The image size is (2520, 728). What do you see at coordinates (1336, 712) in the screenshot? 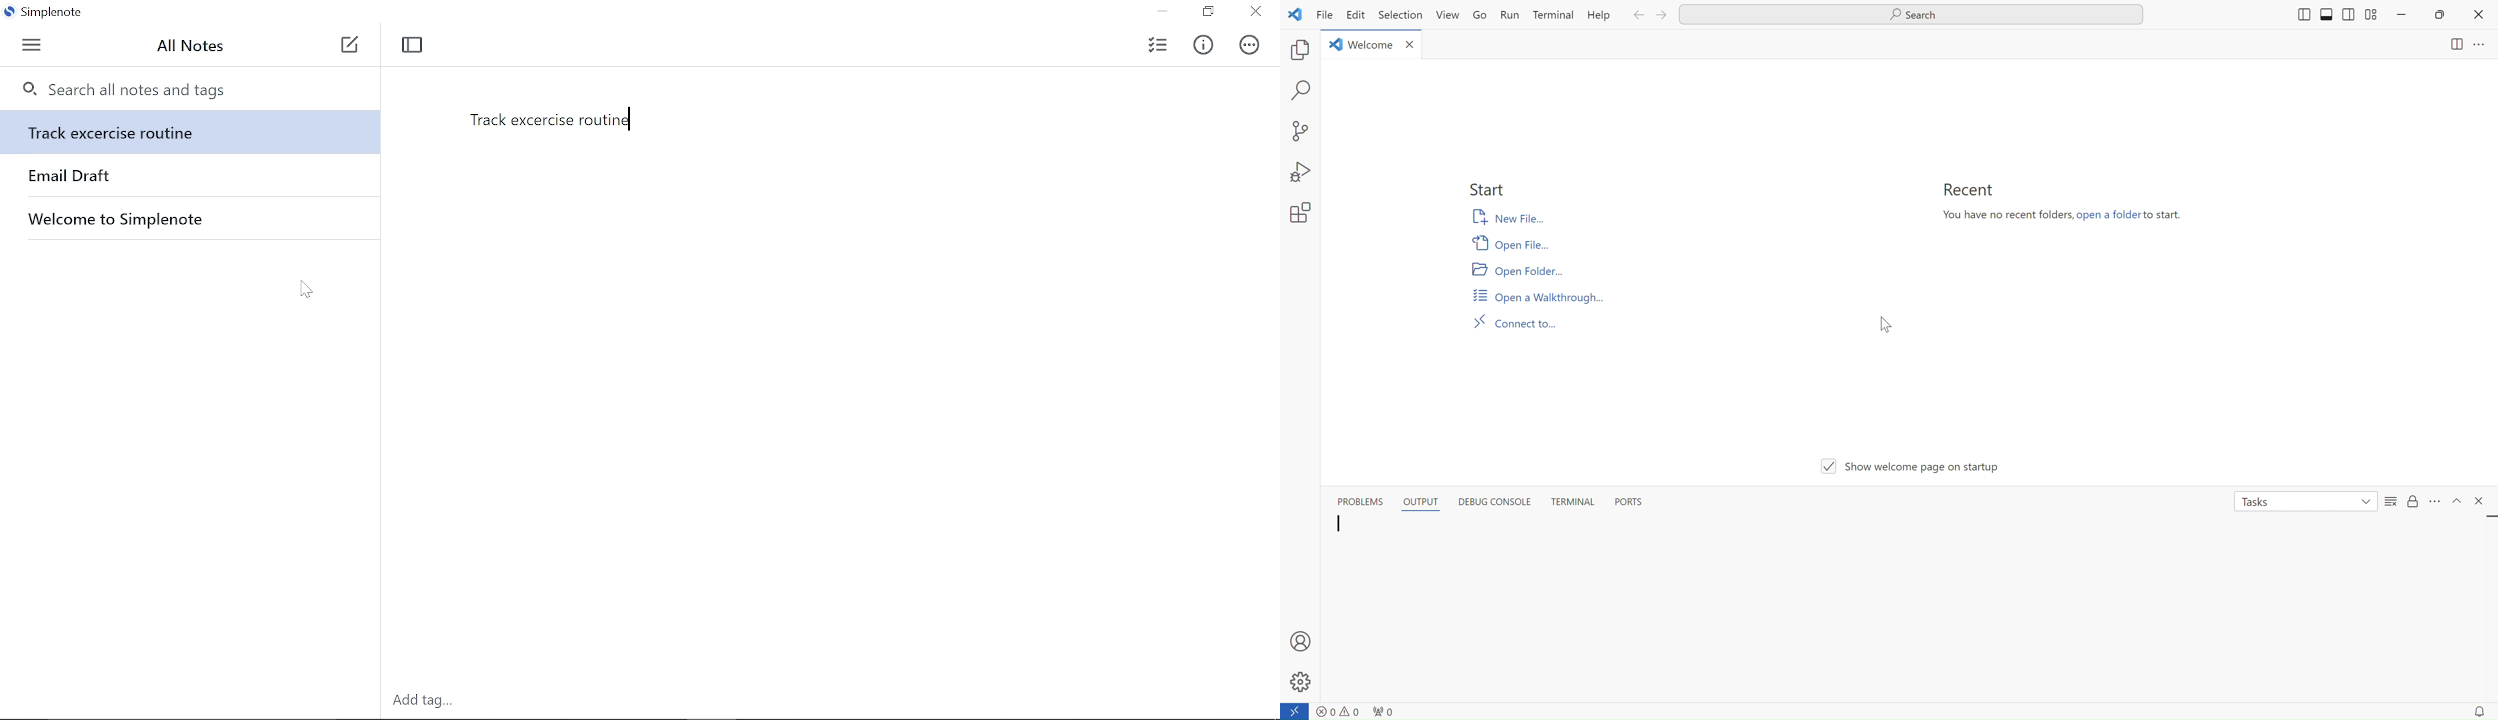
I see `errors` at bounding box center [1336, 712].